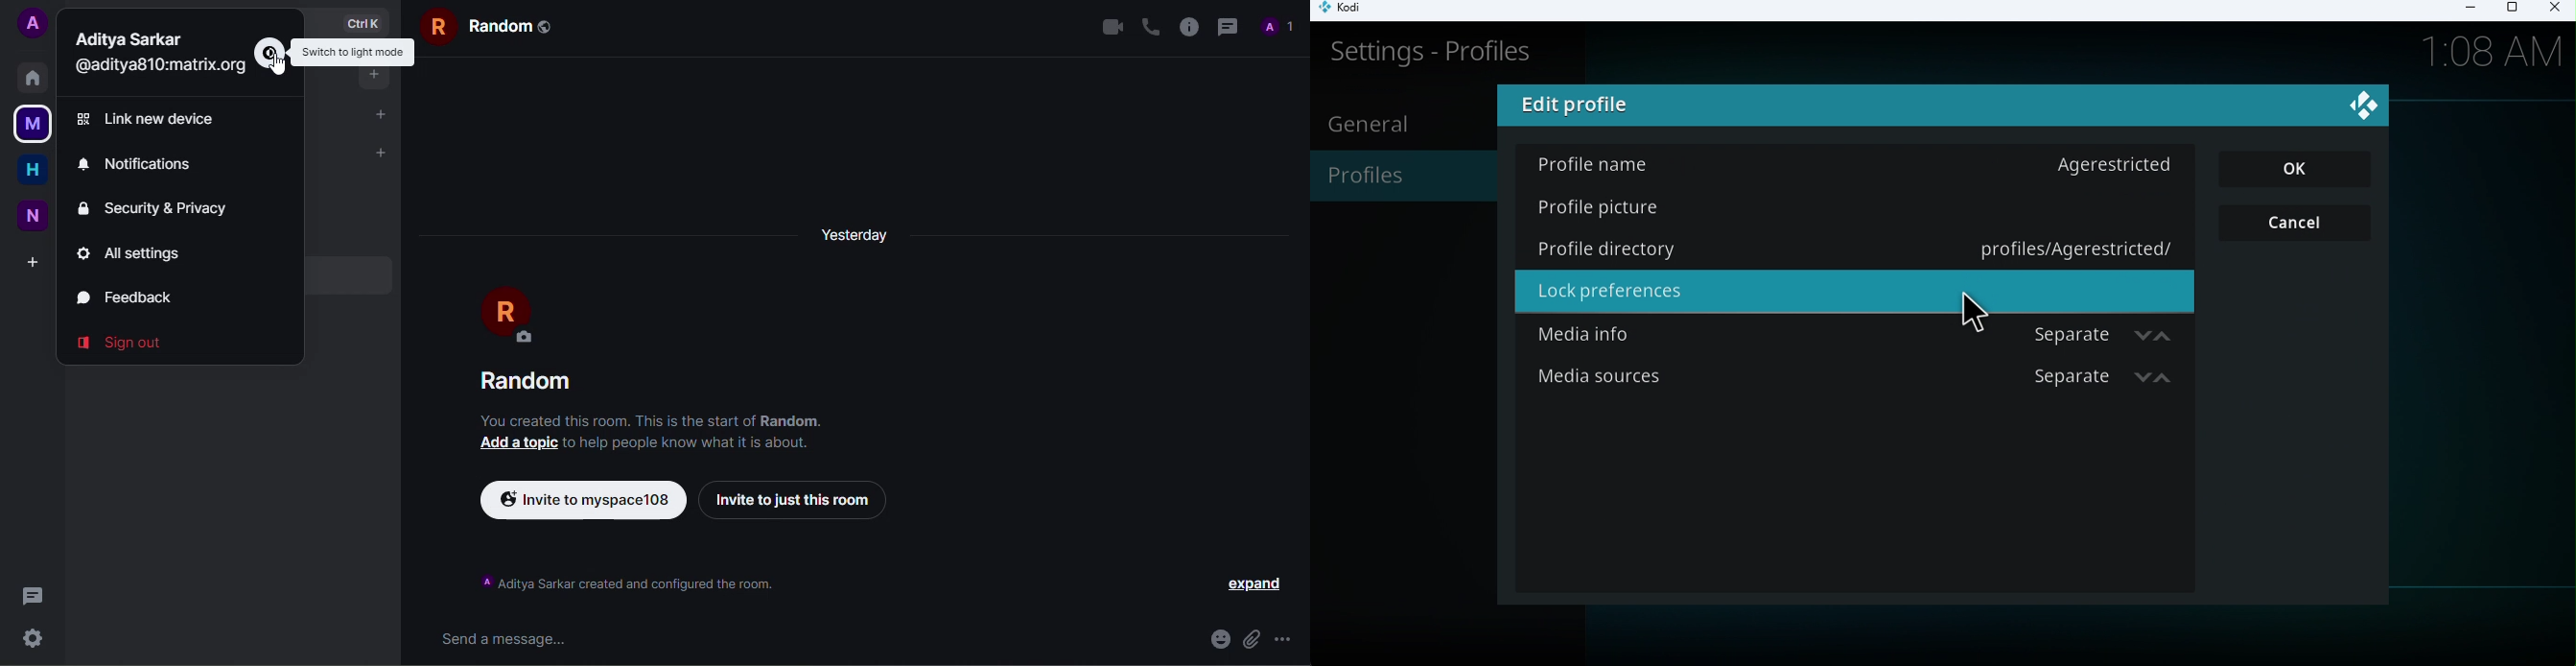  I want to click on @aditya810:matrix.org, so click(166, 69).